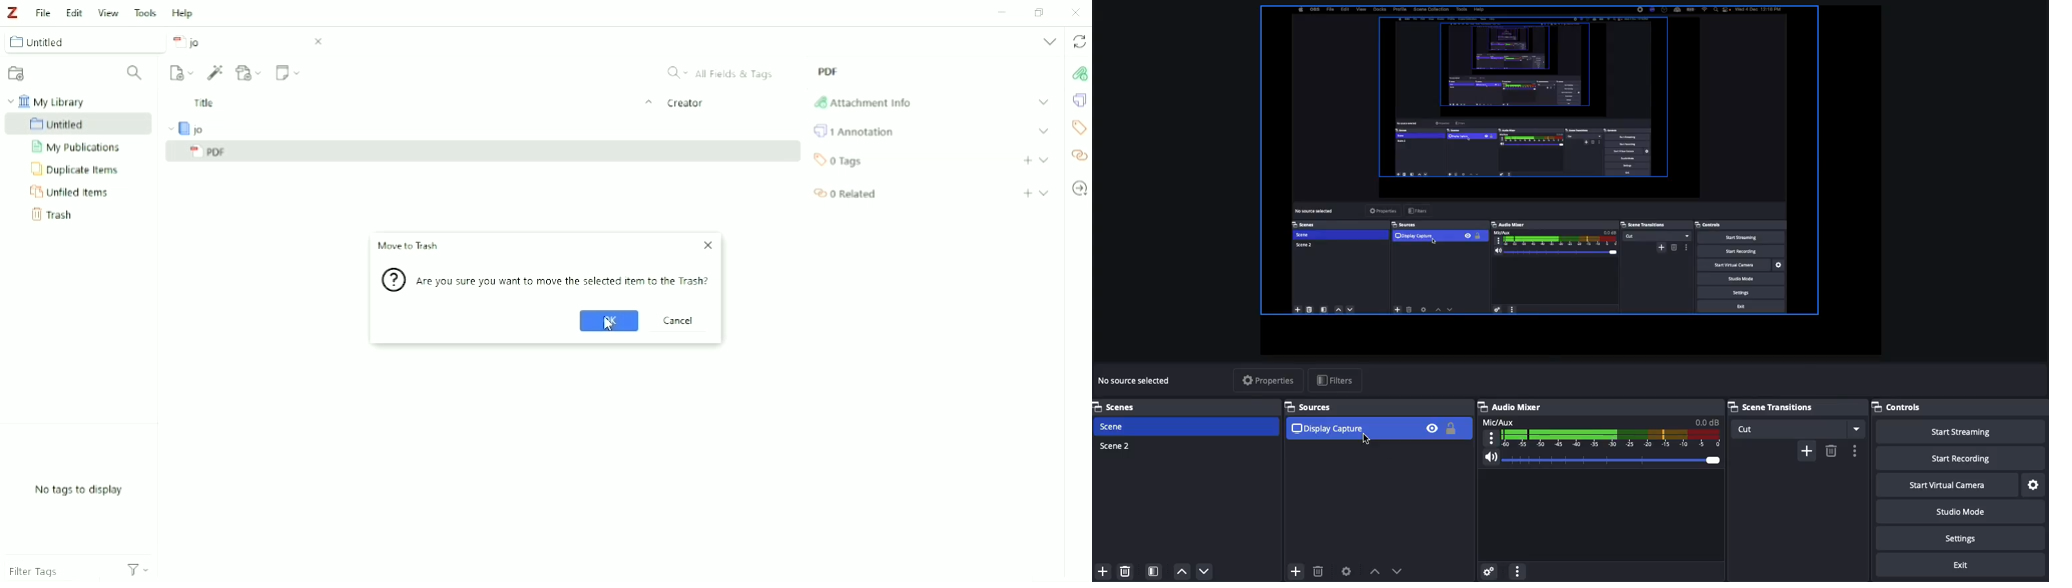  Describe the element at coordinates (838, 161) in the screenshot. I see `Tags` at that location.